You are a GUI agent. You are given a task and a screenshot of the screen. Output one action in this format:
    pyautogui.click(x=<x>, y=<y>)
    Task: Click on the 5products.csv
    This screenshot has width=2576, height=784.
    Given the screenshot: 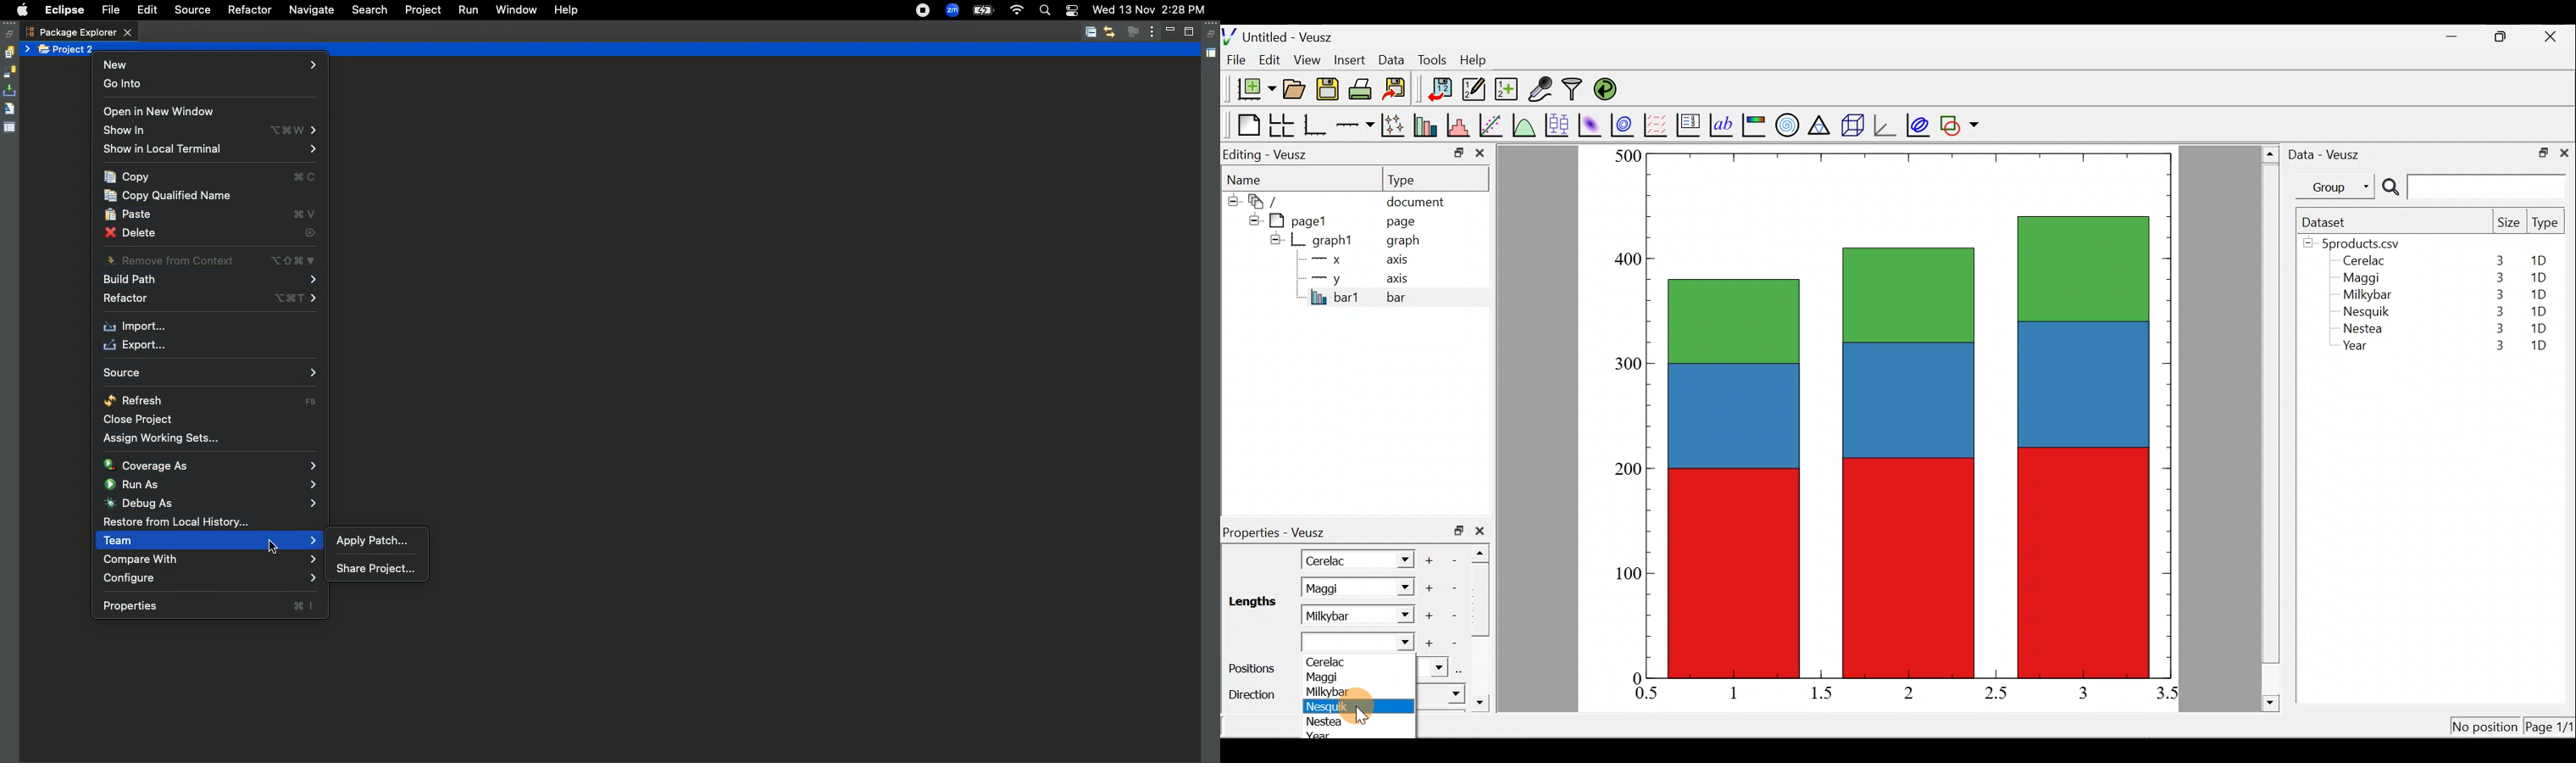 What is the action you would take?
    pyautogui.click(x=2359, y=242)
    